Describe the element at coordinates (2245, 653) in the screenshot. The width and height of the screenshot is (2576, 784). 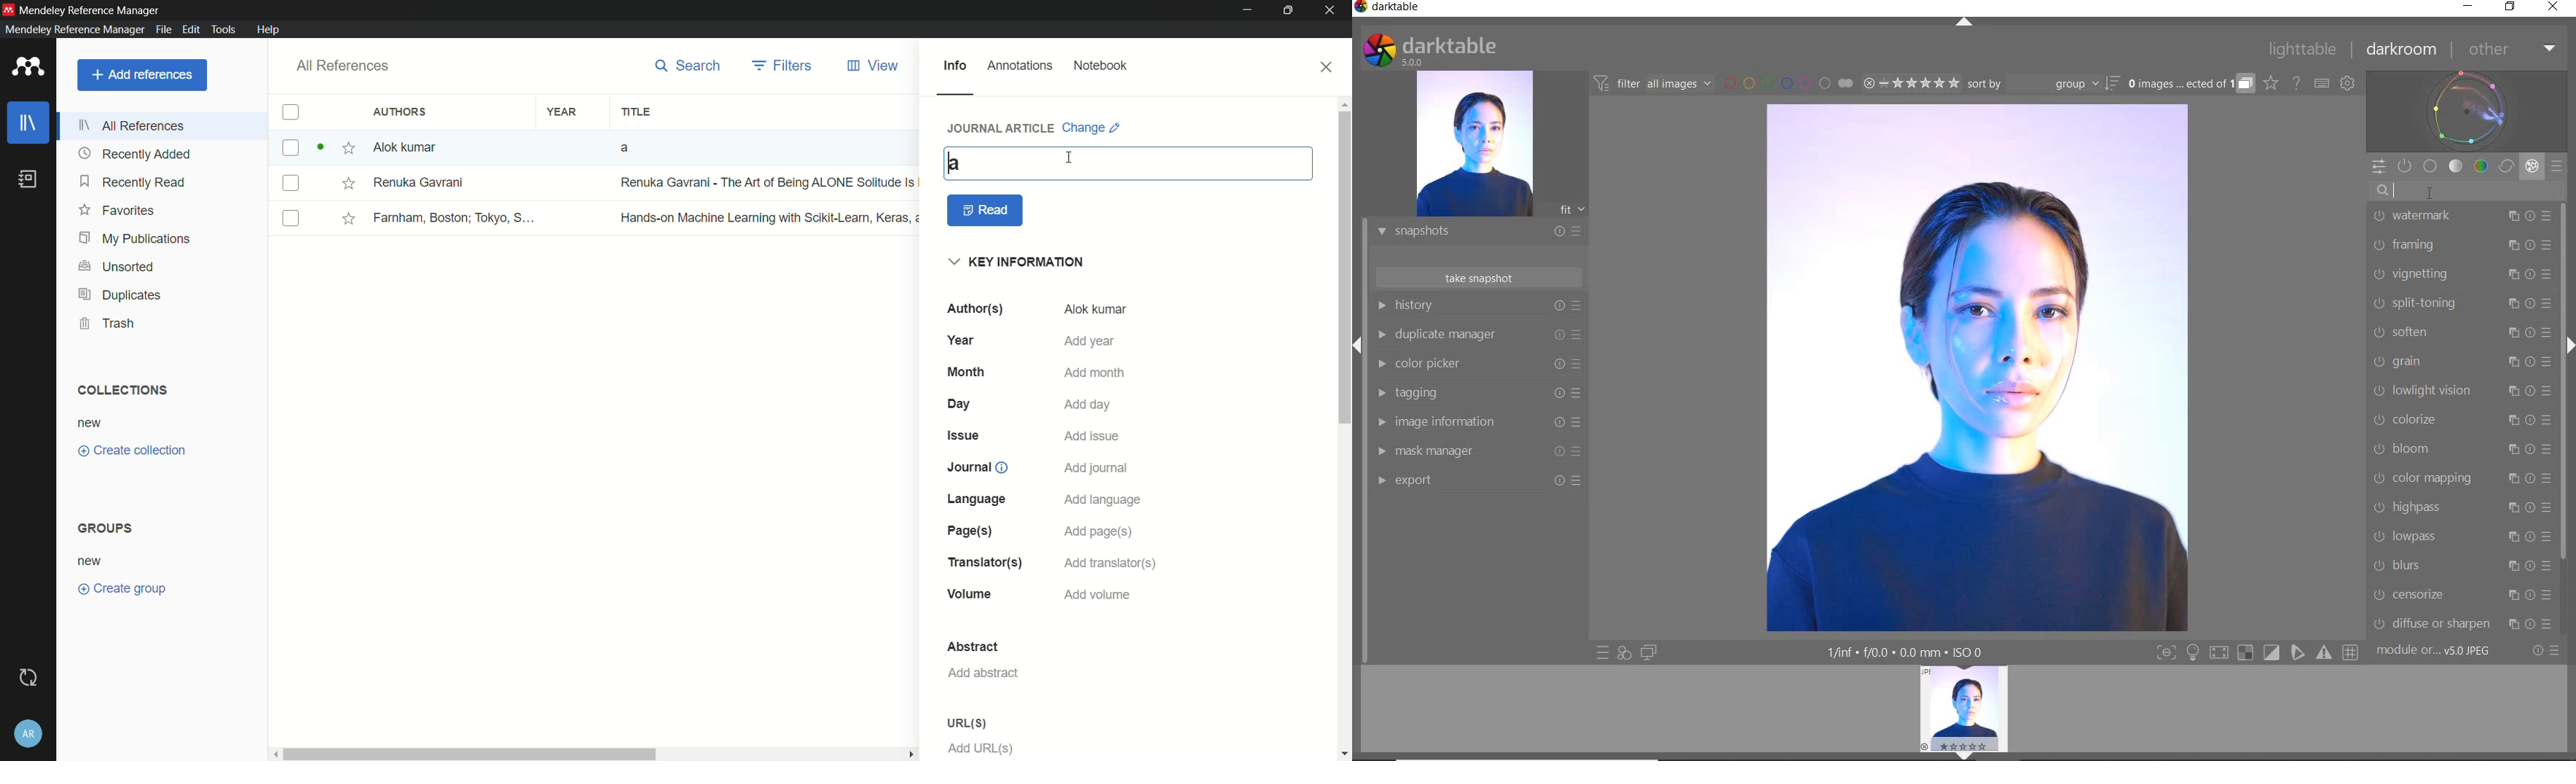
I see `Button` at that location.